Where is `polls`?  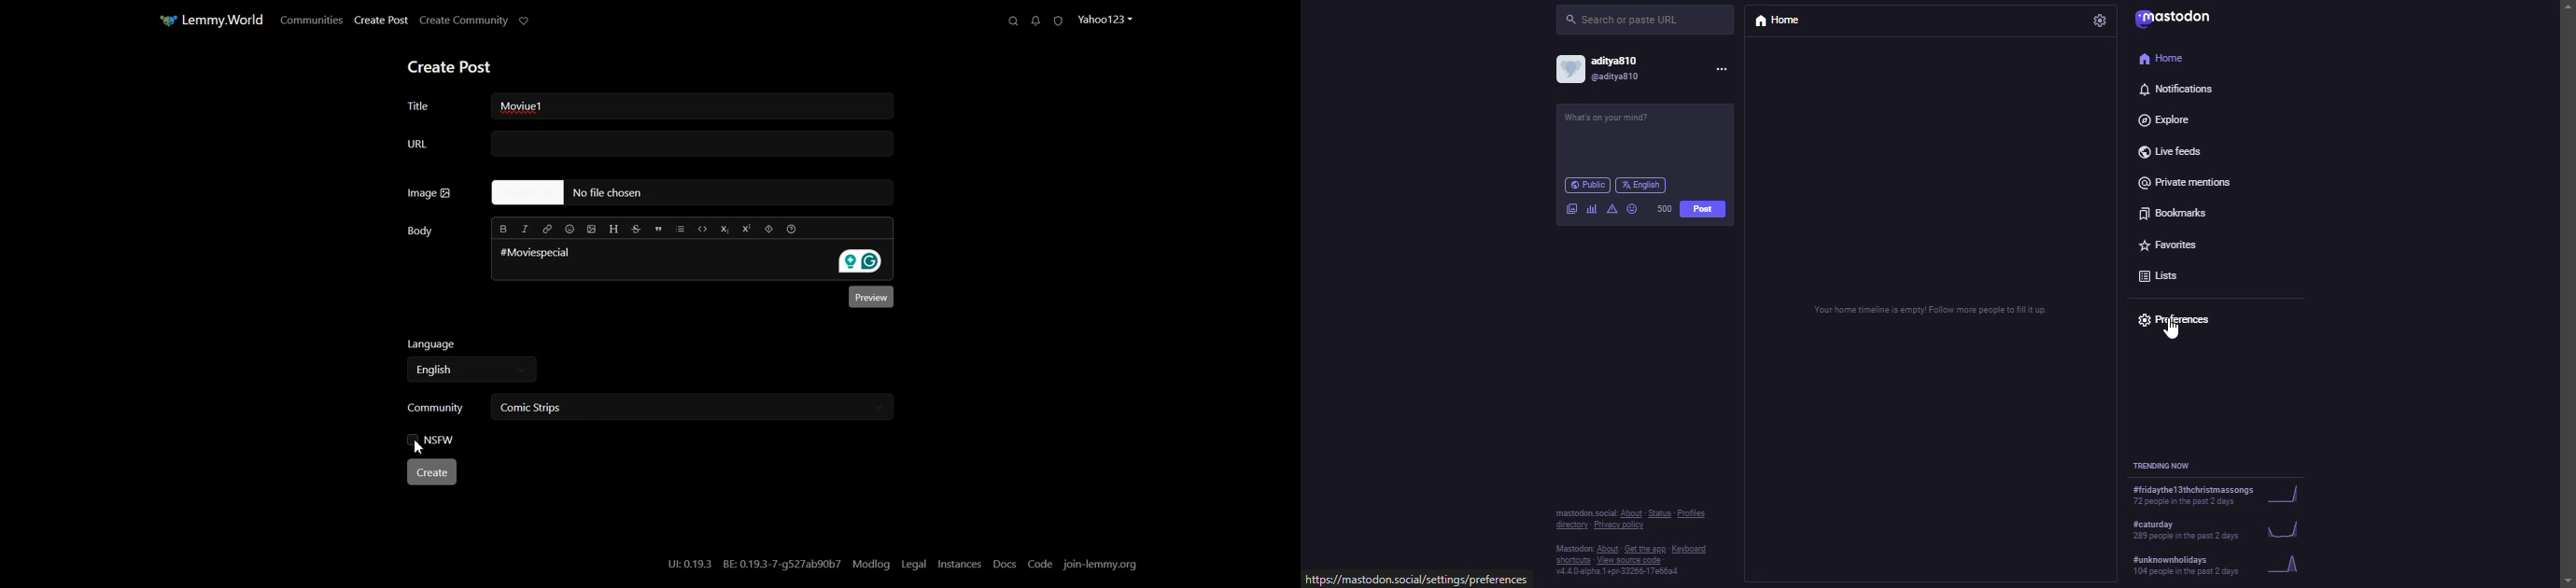 polls is located at coordinates (1589, 216).